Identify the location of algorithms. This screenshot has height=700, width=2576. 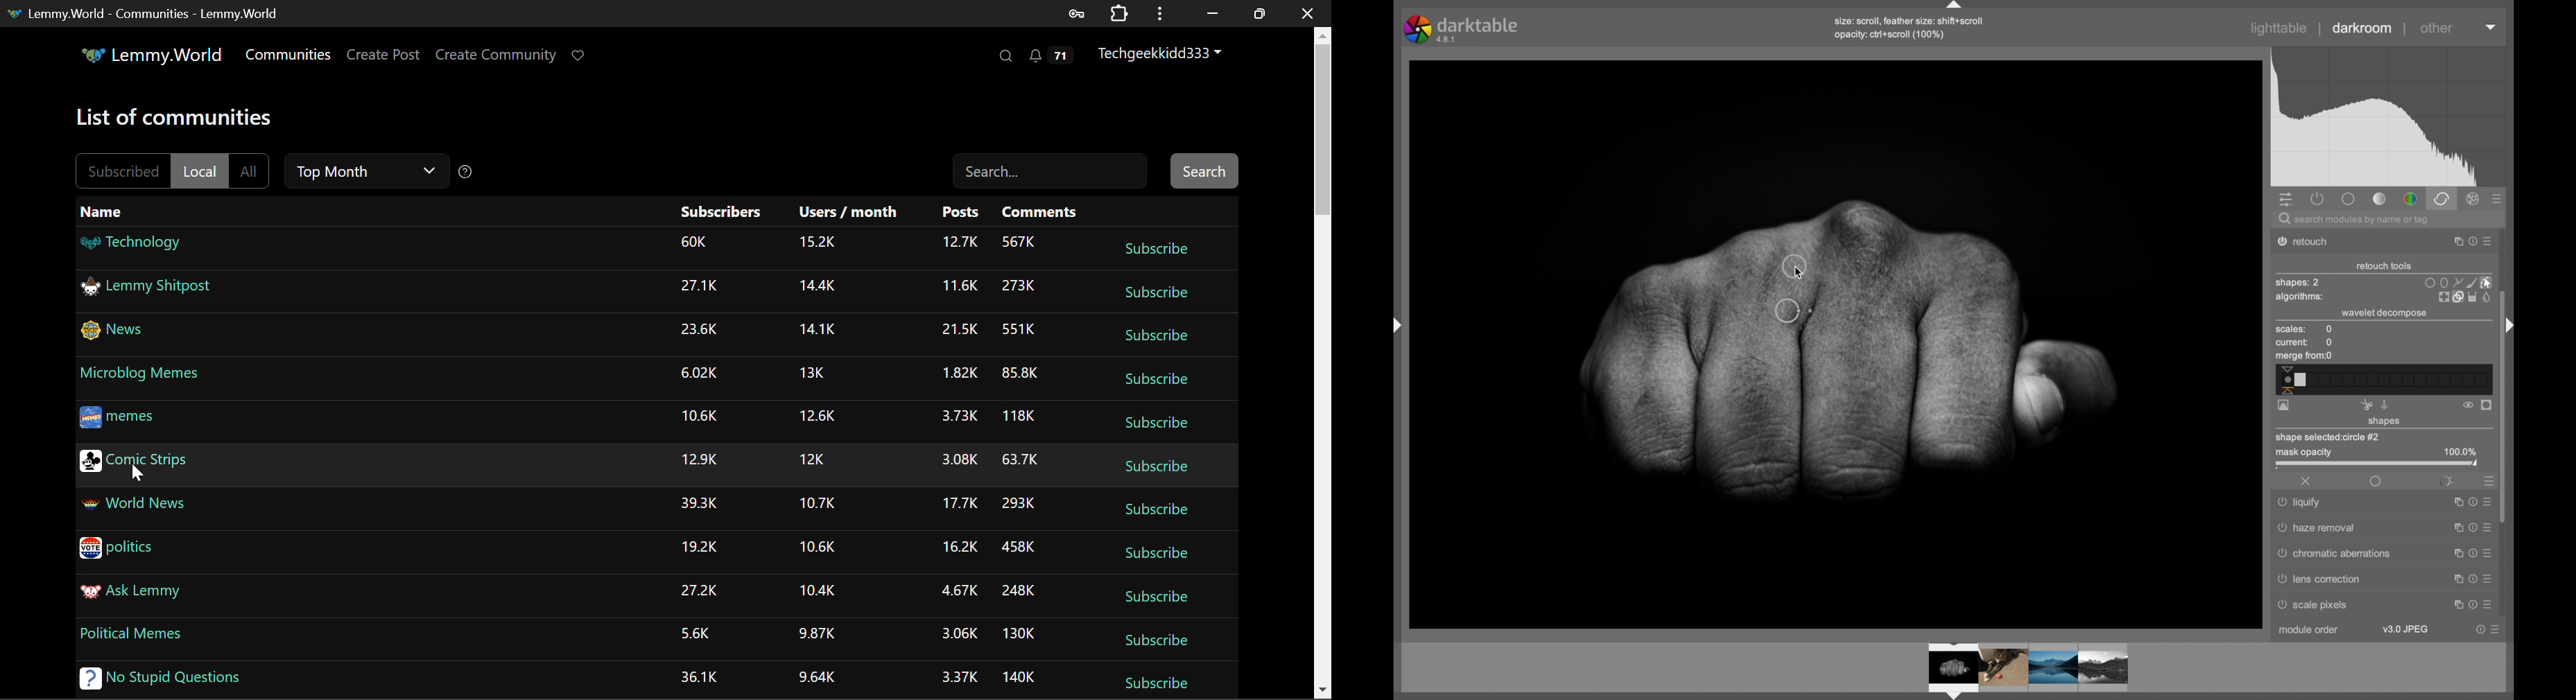
(2301, 298).